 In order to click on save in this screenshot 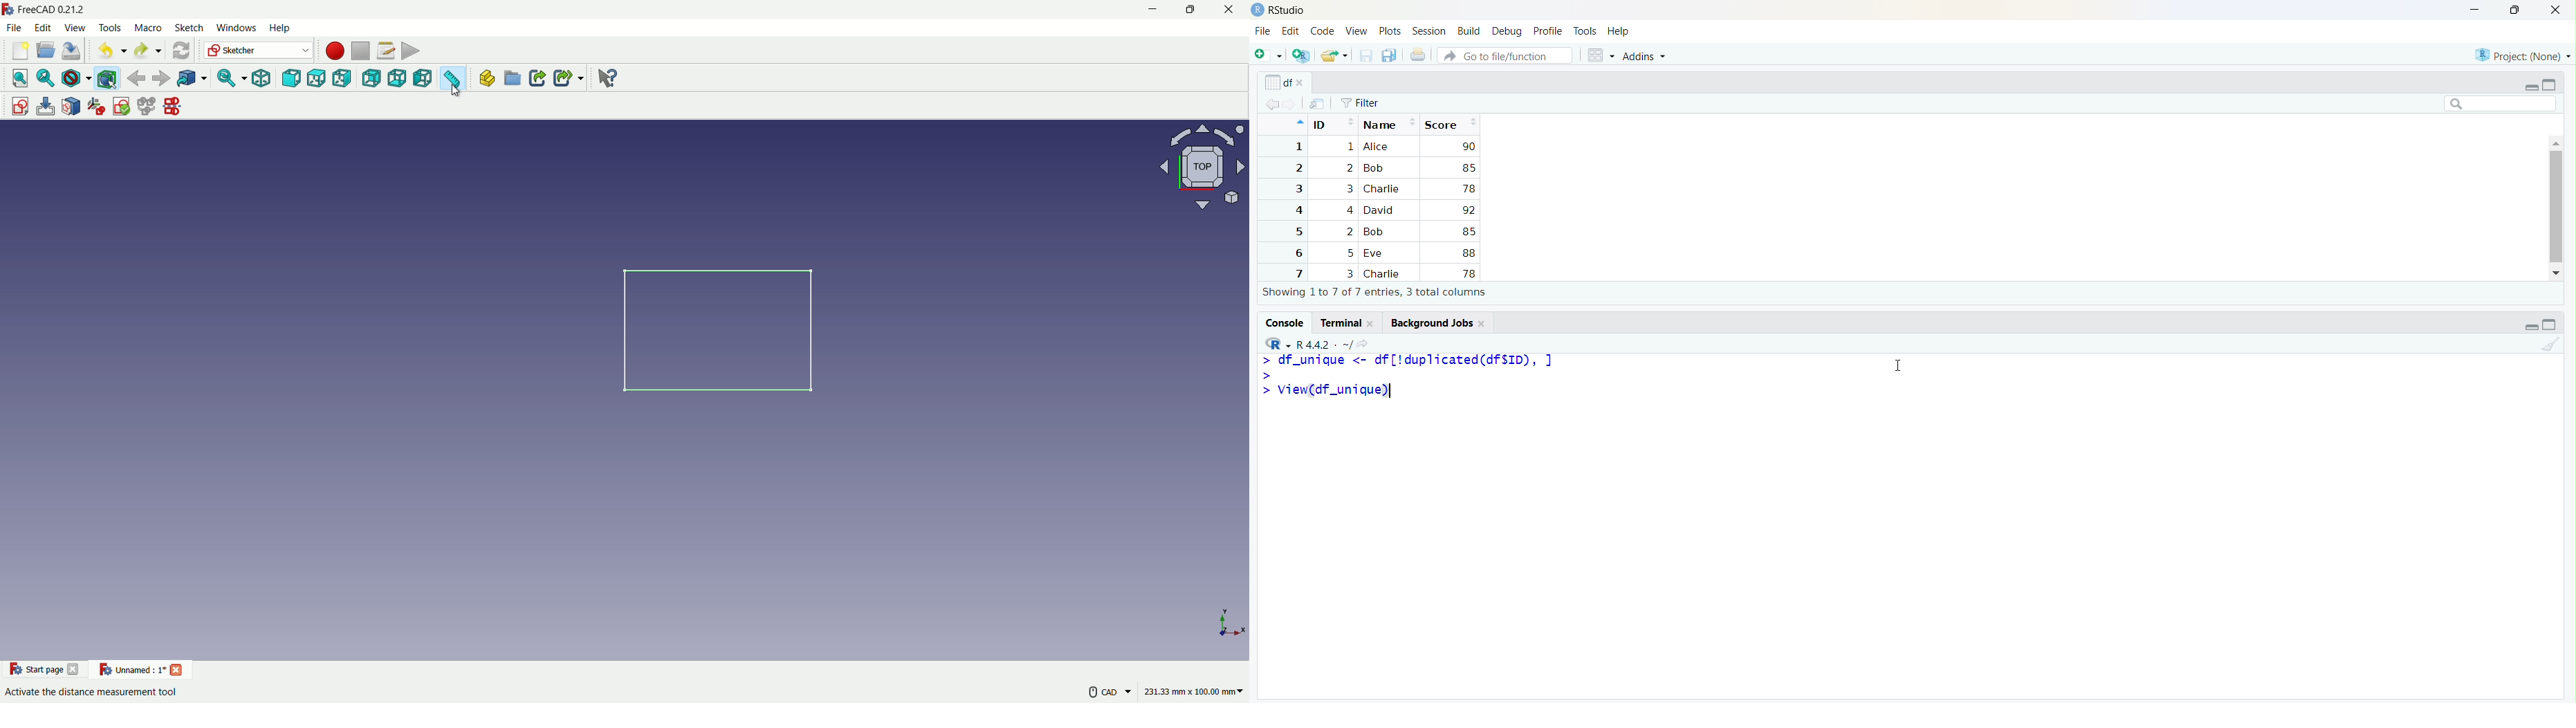, I will do `click(1365, 56)`.